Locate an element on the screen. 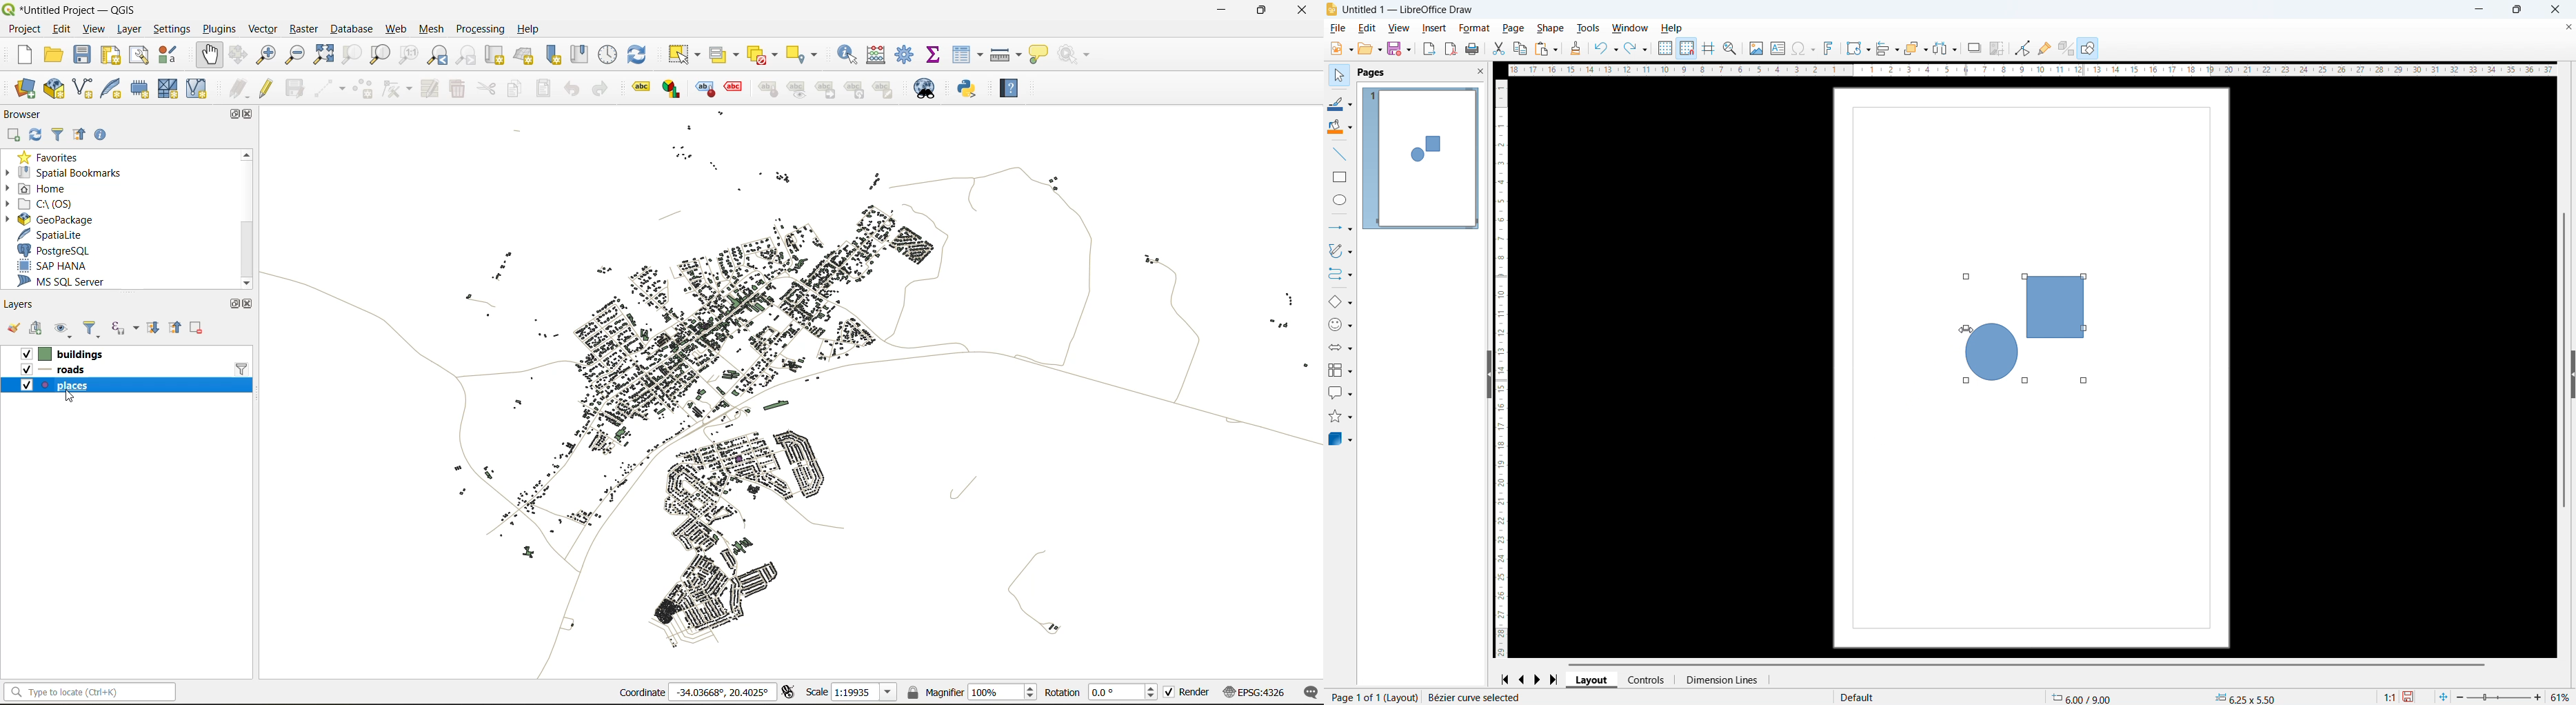 The width and height of the screenshot is (2576, 728). Layout  is located at coordinates (1592, 680).